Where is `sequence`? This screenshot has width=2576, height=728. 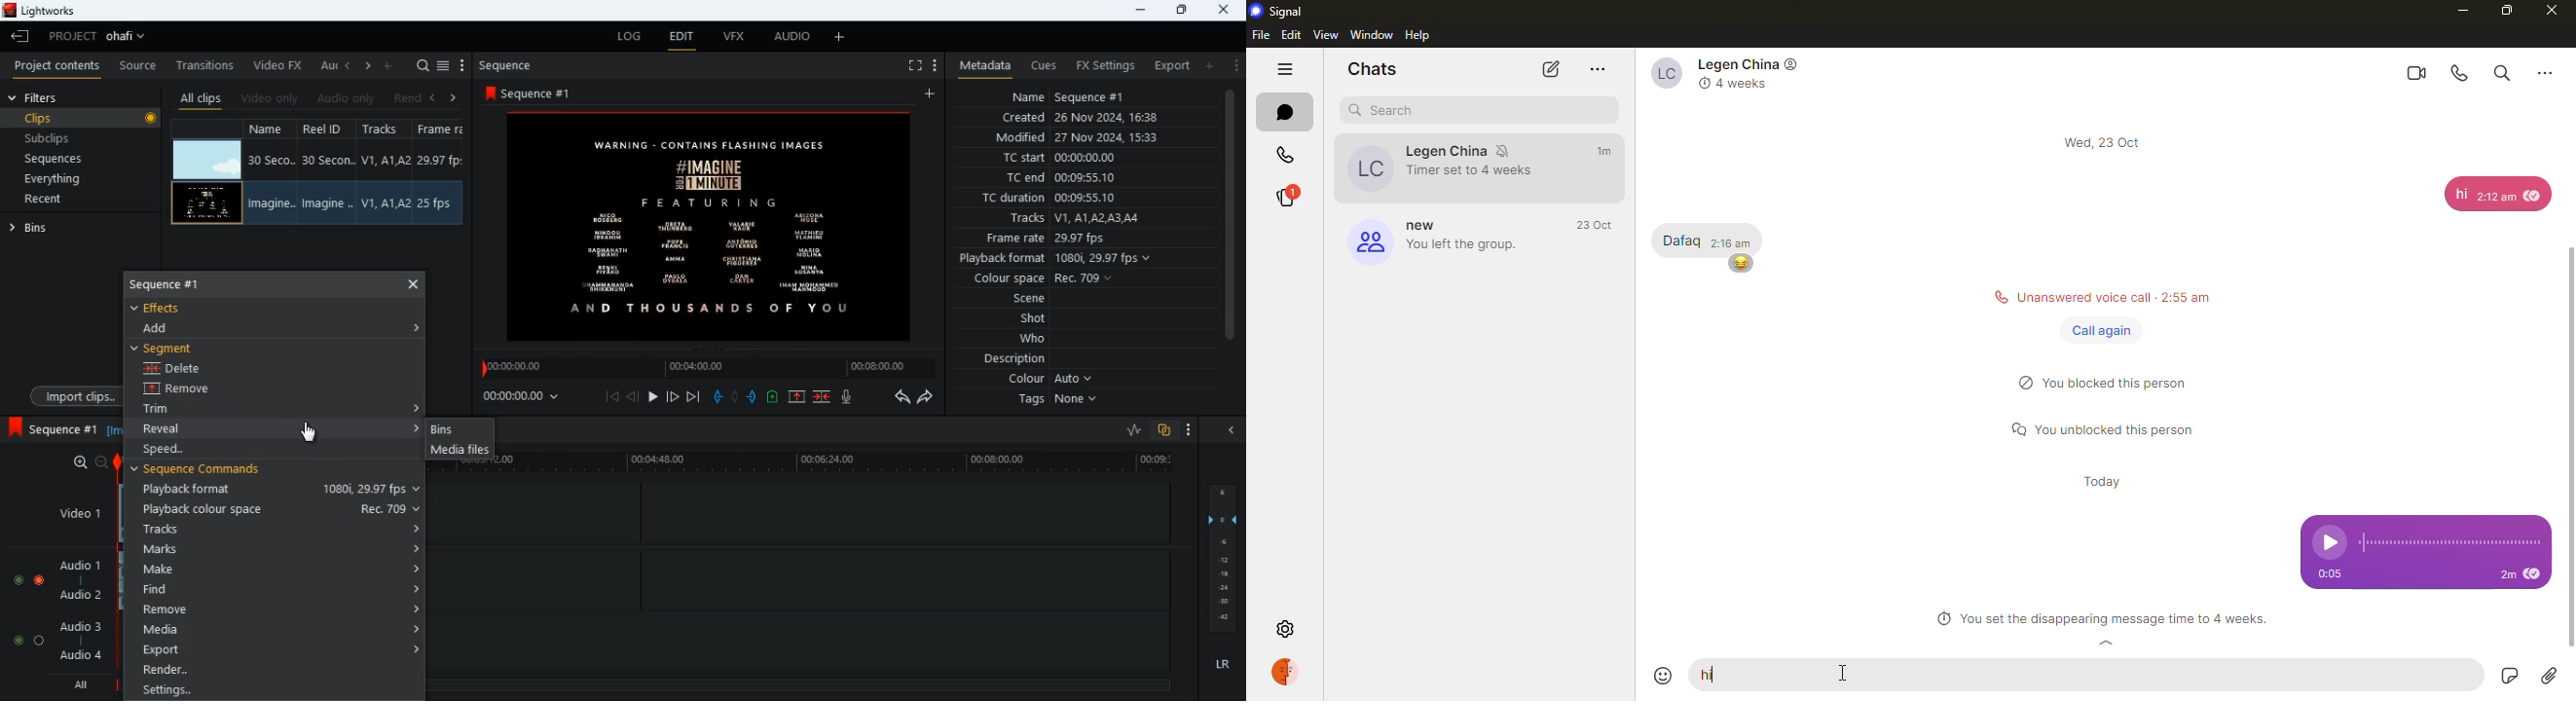 sequence is located at coordinates (534, 93).